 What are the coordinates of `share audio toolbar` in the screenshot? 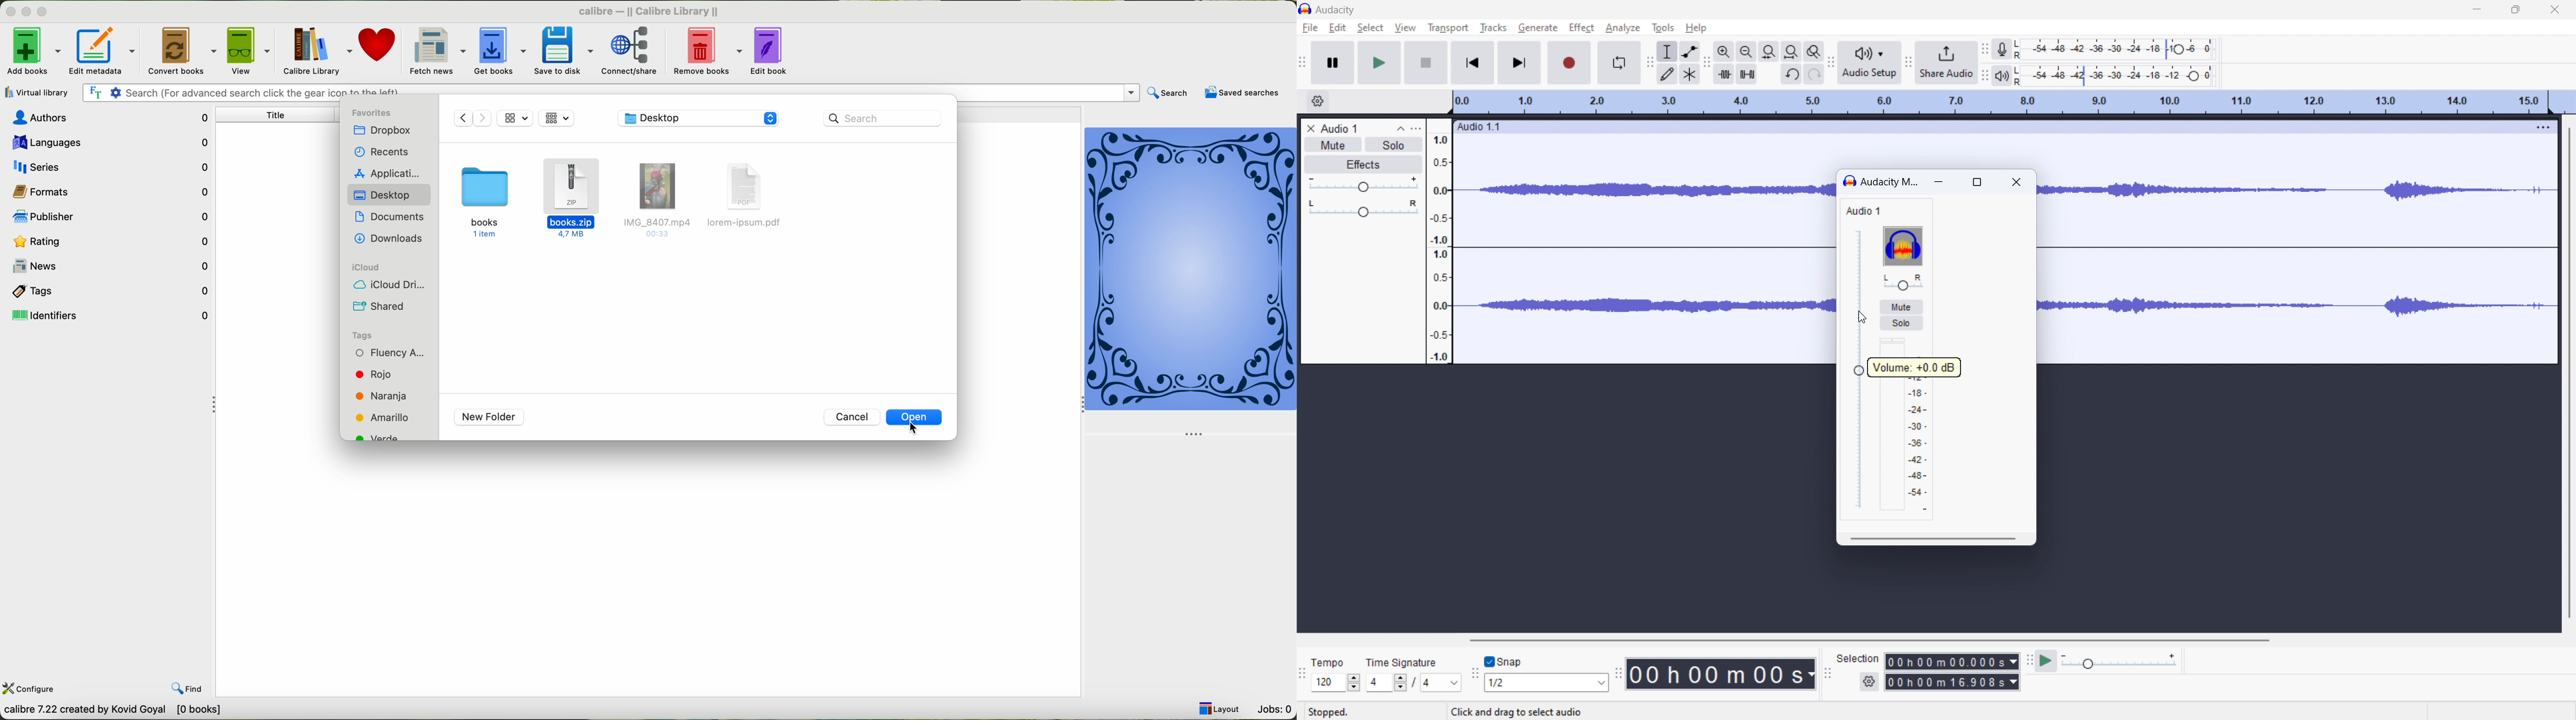 It's located at (1908, 63).